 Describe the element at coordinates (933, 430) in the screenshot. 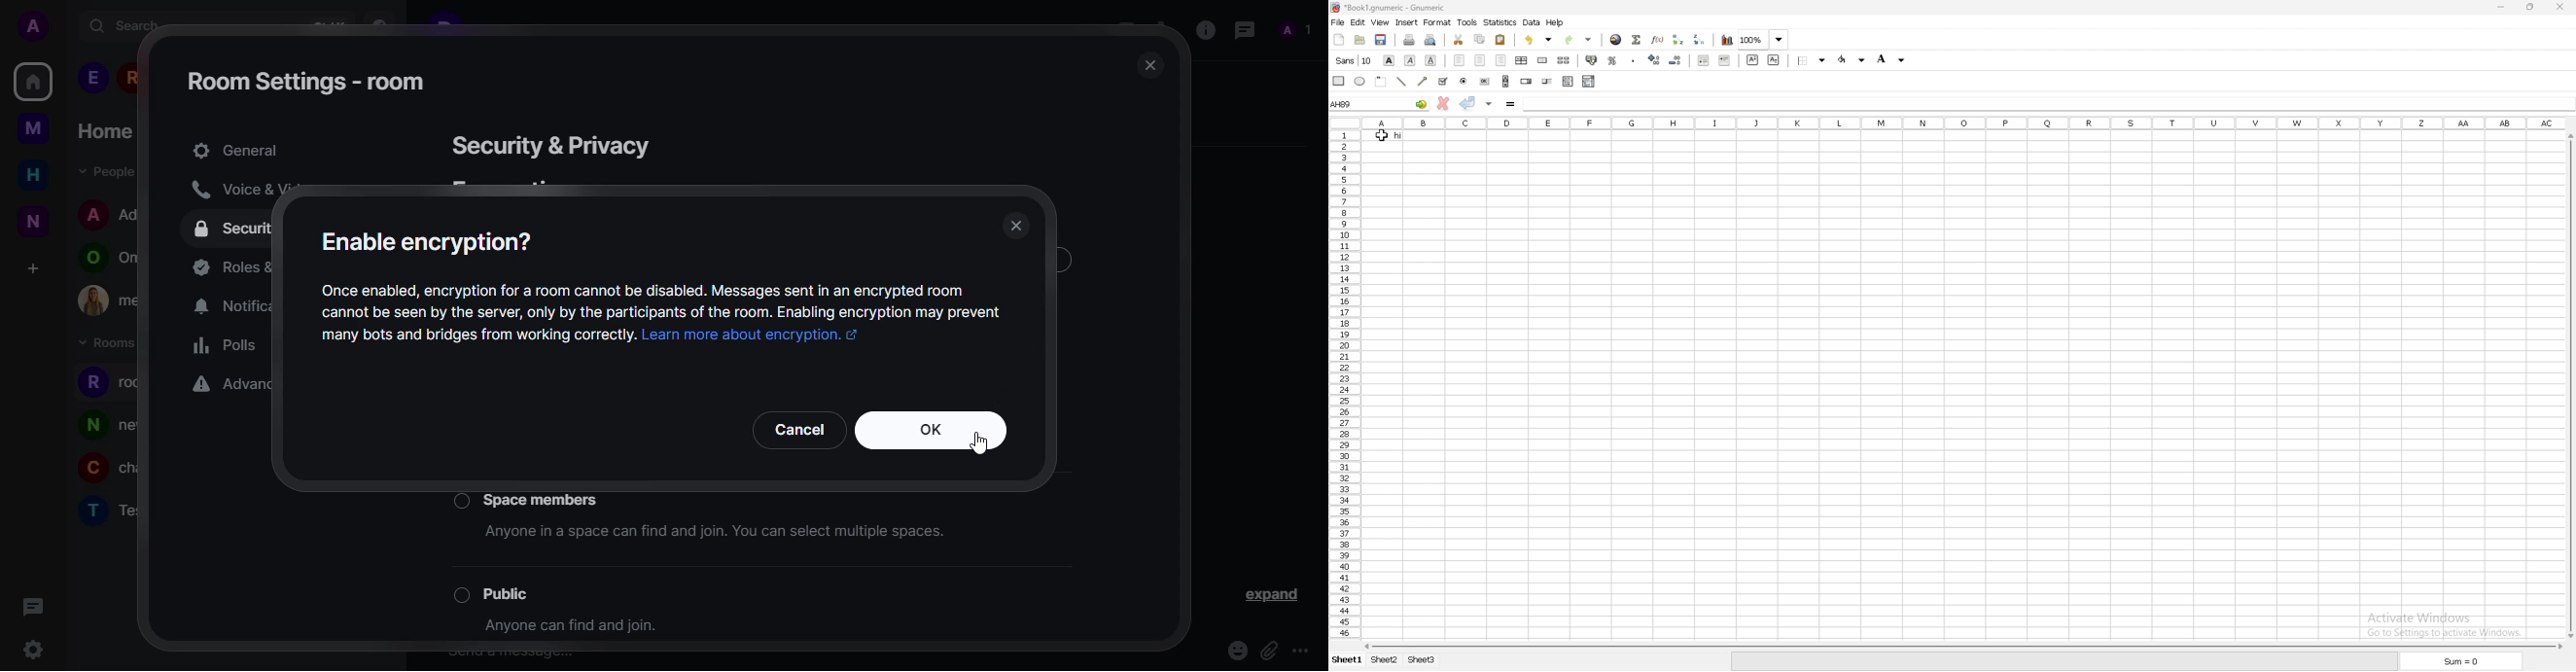

I see `ok` at that location.